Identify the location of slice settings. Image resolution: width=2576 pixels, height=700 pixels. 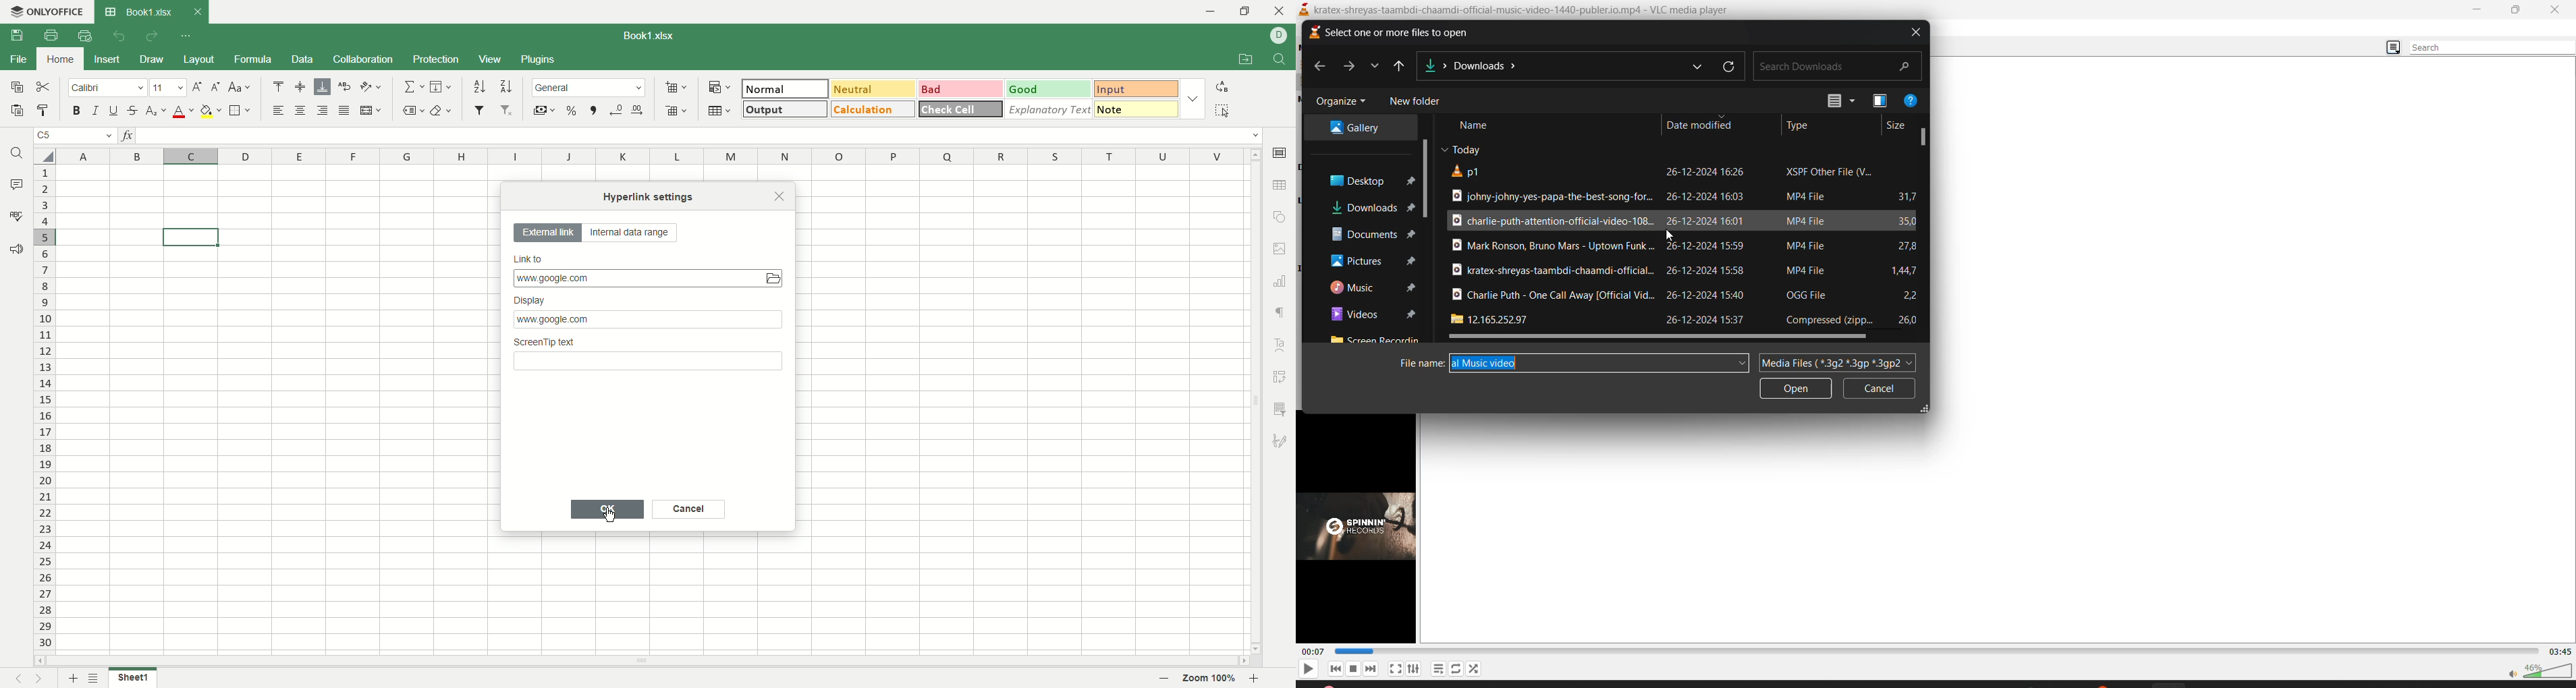
(1282, 407).